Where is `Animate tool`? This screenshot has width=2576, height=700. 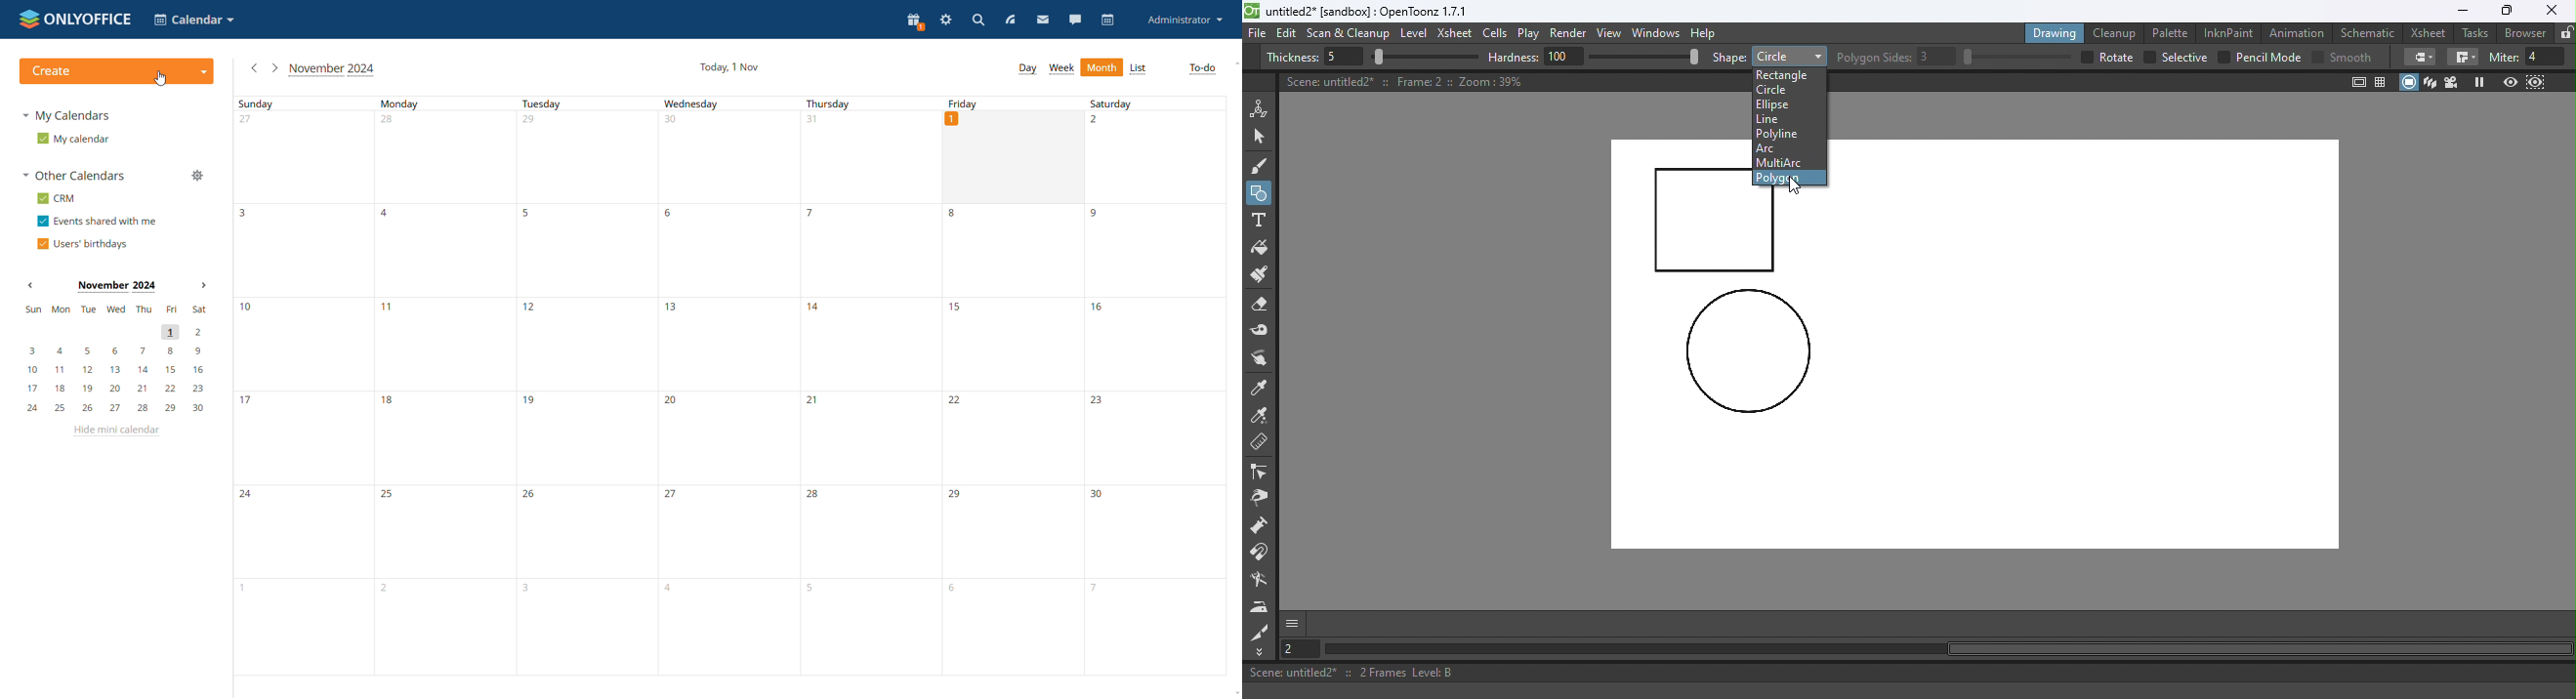 Animate tool is located at coordinates (1263, 108).